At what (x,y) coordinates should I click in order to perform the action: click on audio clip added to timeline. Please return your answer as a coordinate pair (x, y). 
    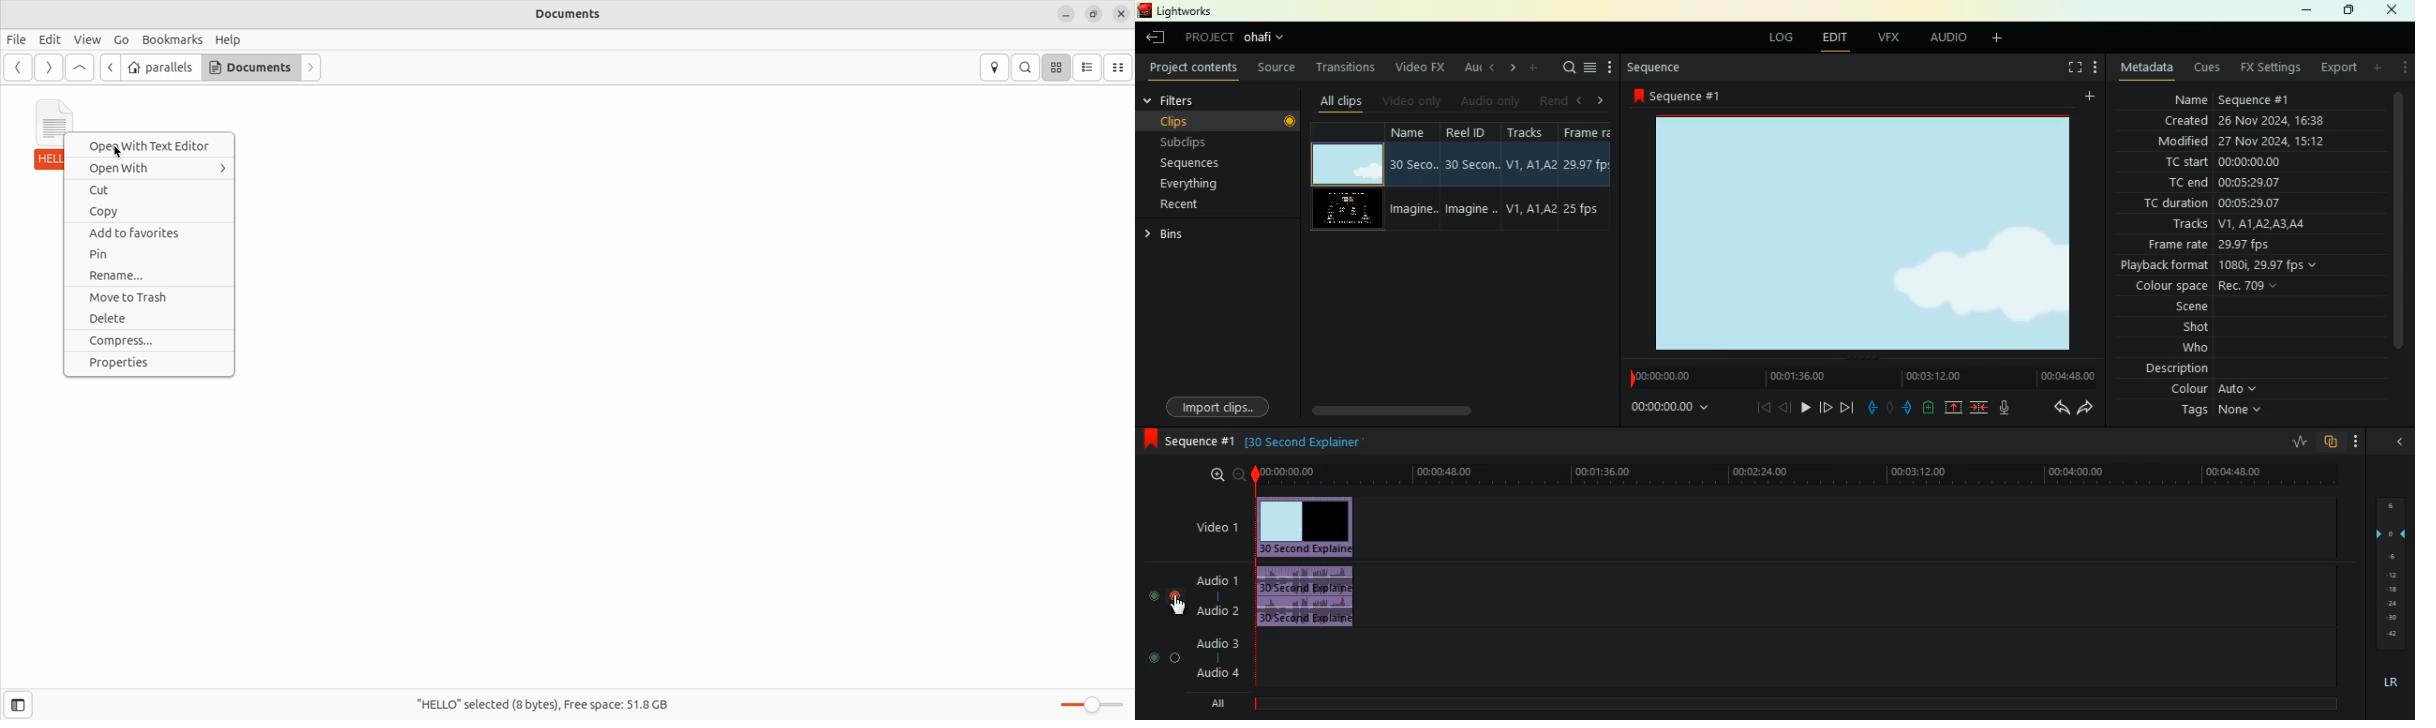
    Looking at the image, I should click on (1307, 594).